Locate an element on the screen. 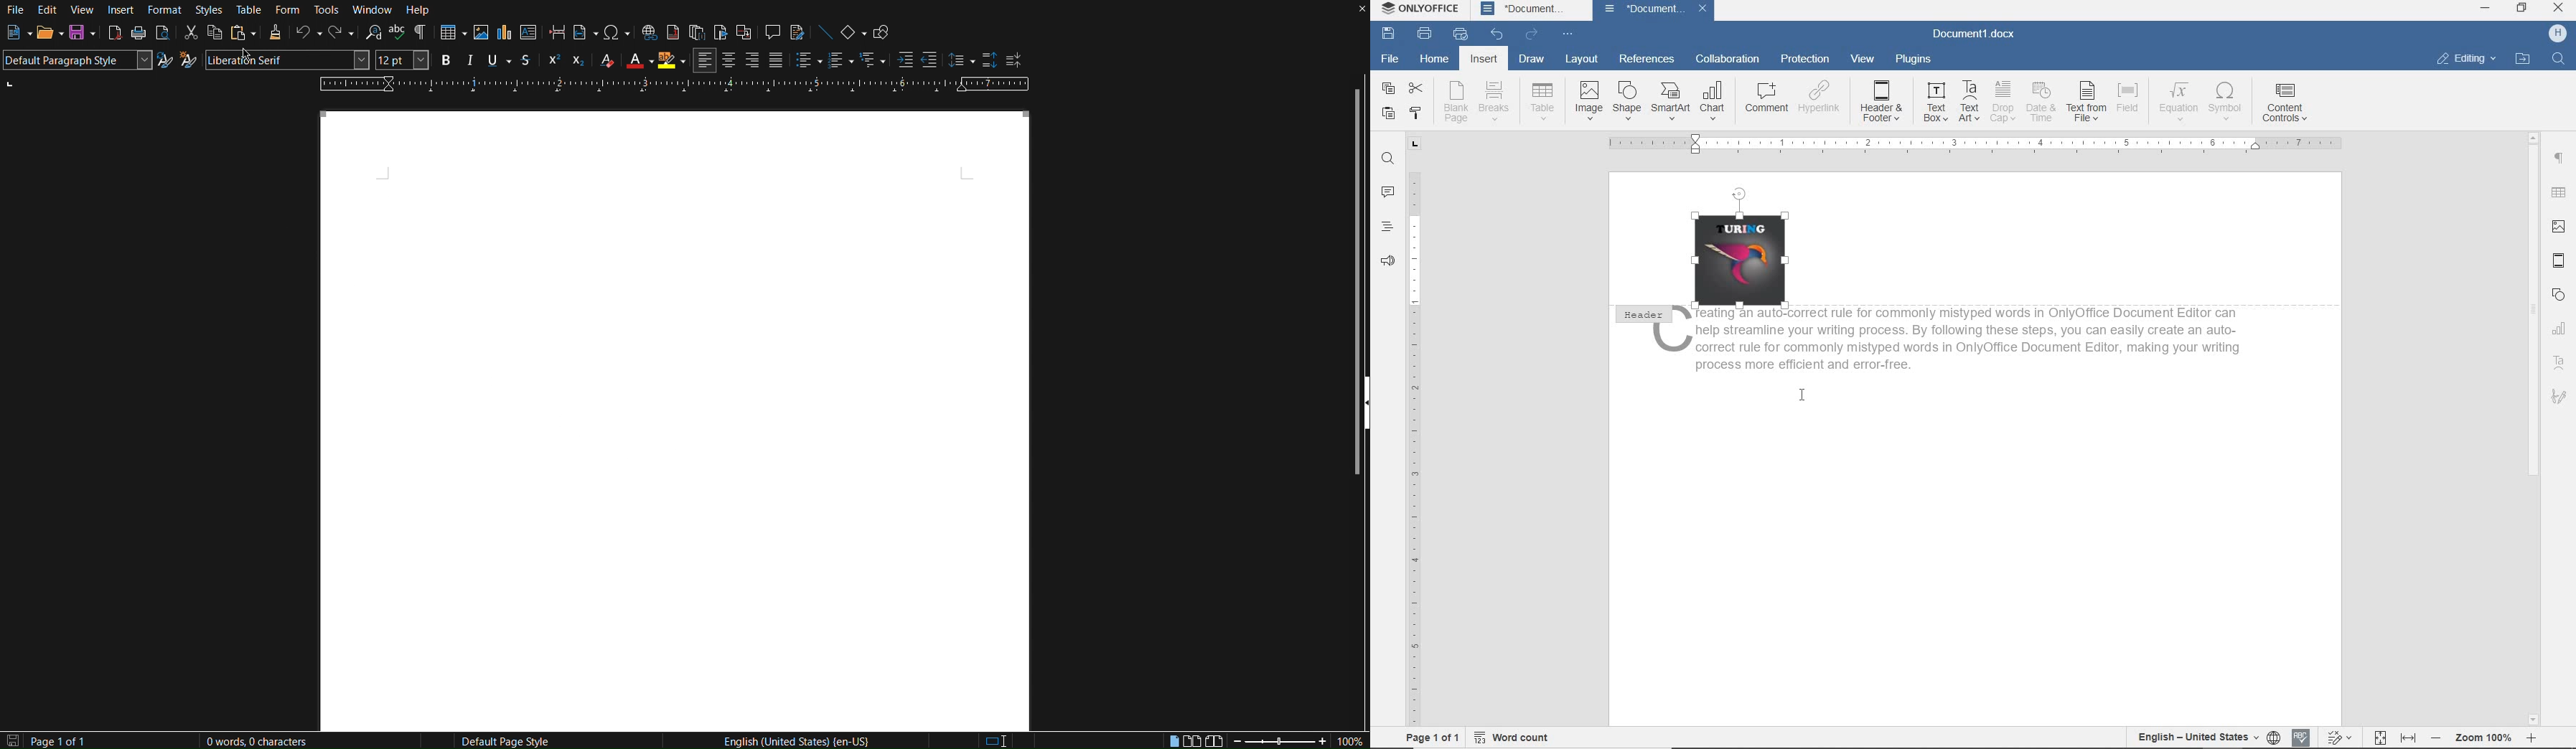  SCROLLBAR is located at coordinates (2534, 428).